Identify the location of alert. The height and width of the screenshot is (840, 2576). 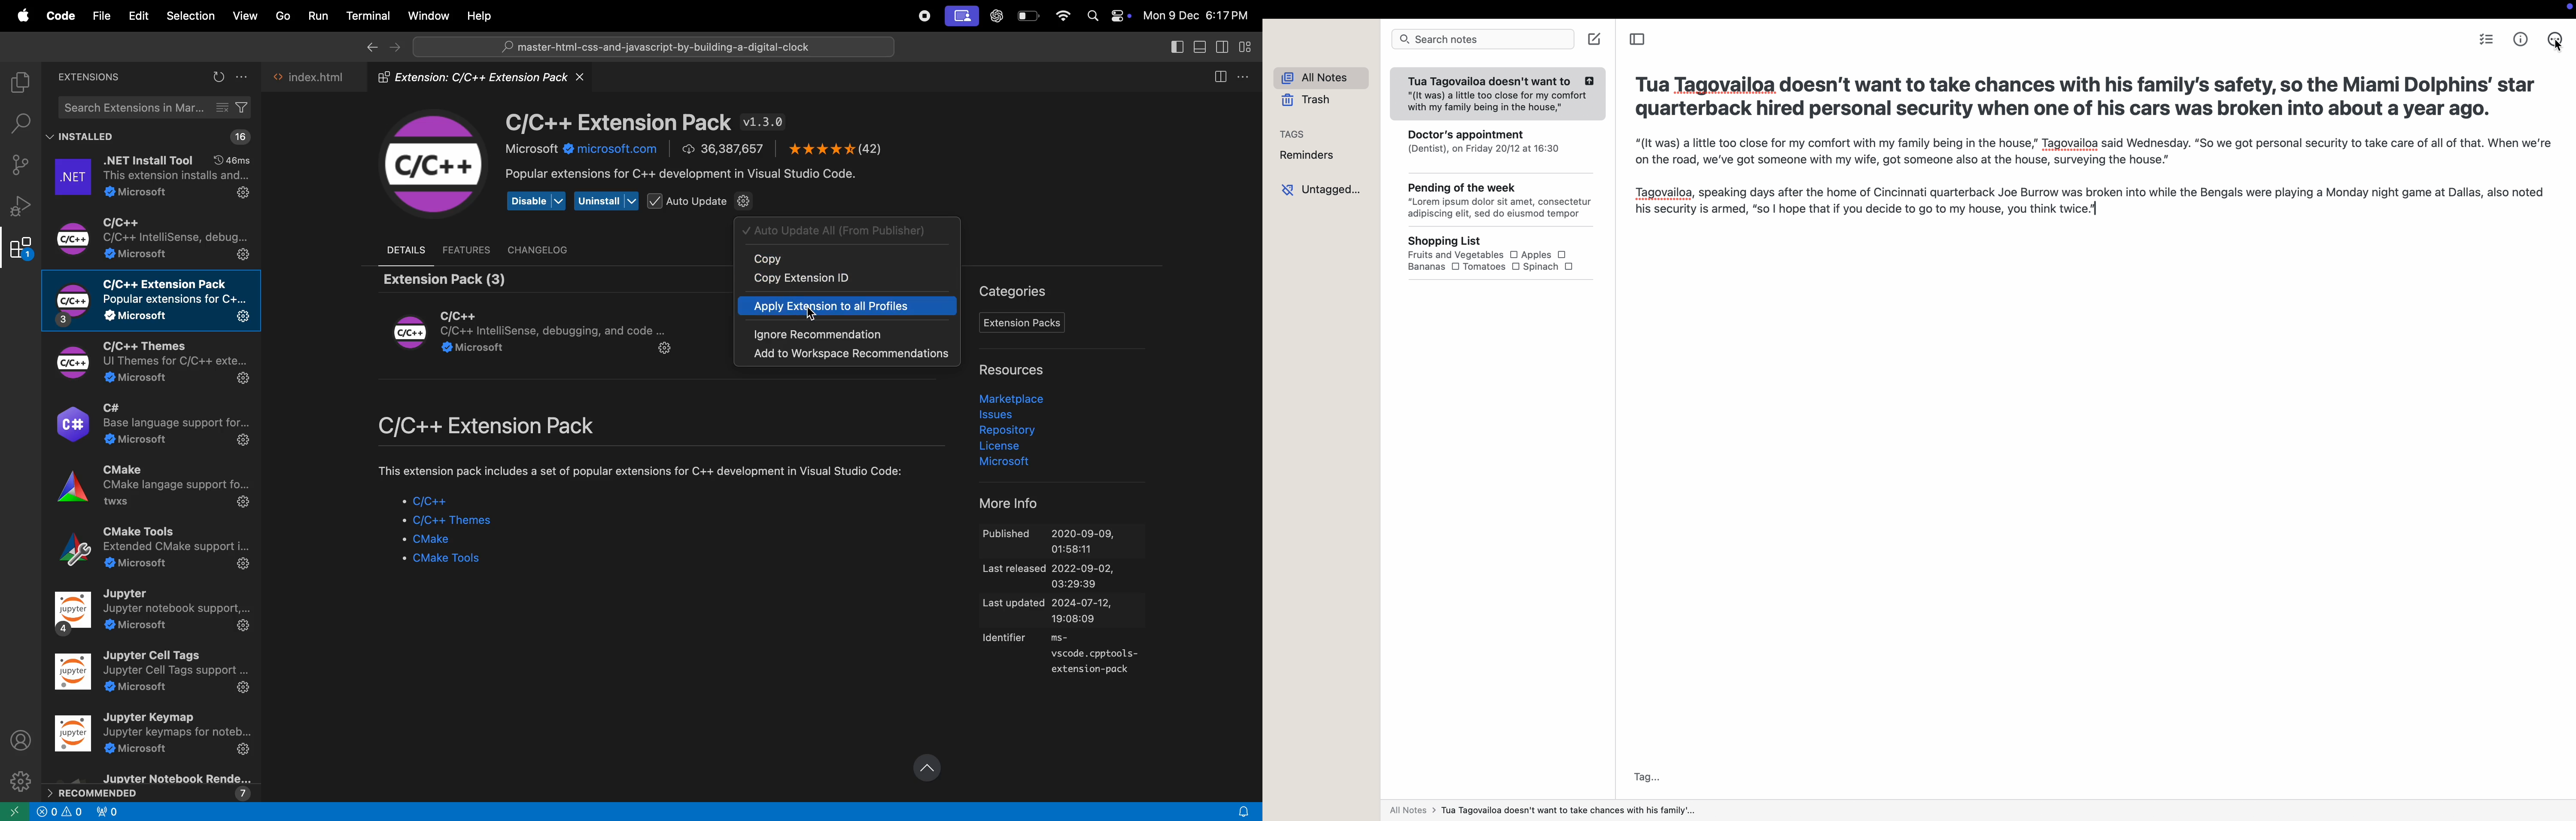
(107, 813).